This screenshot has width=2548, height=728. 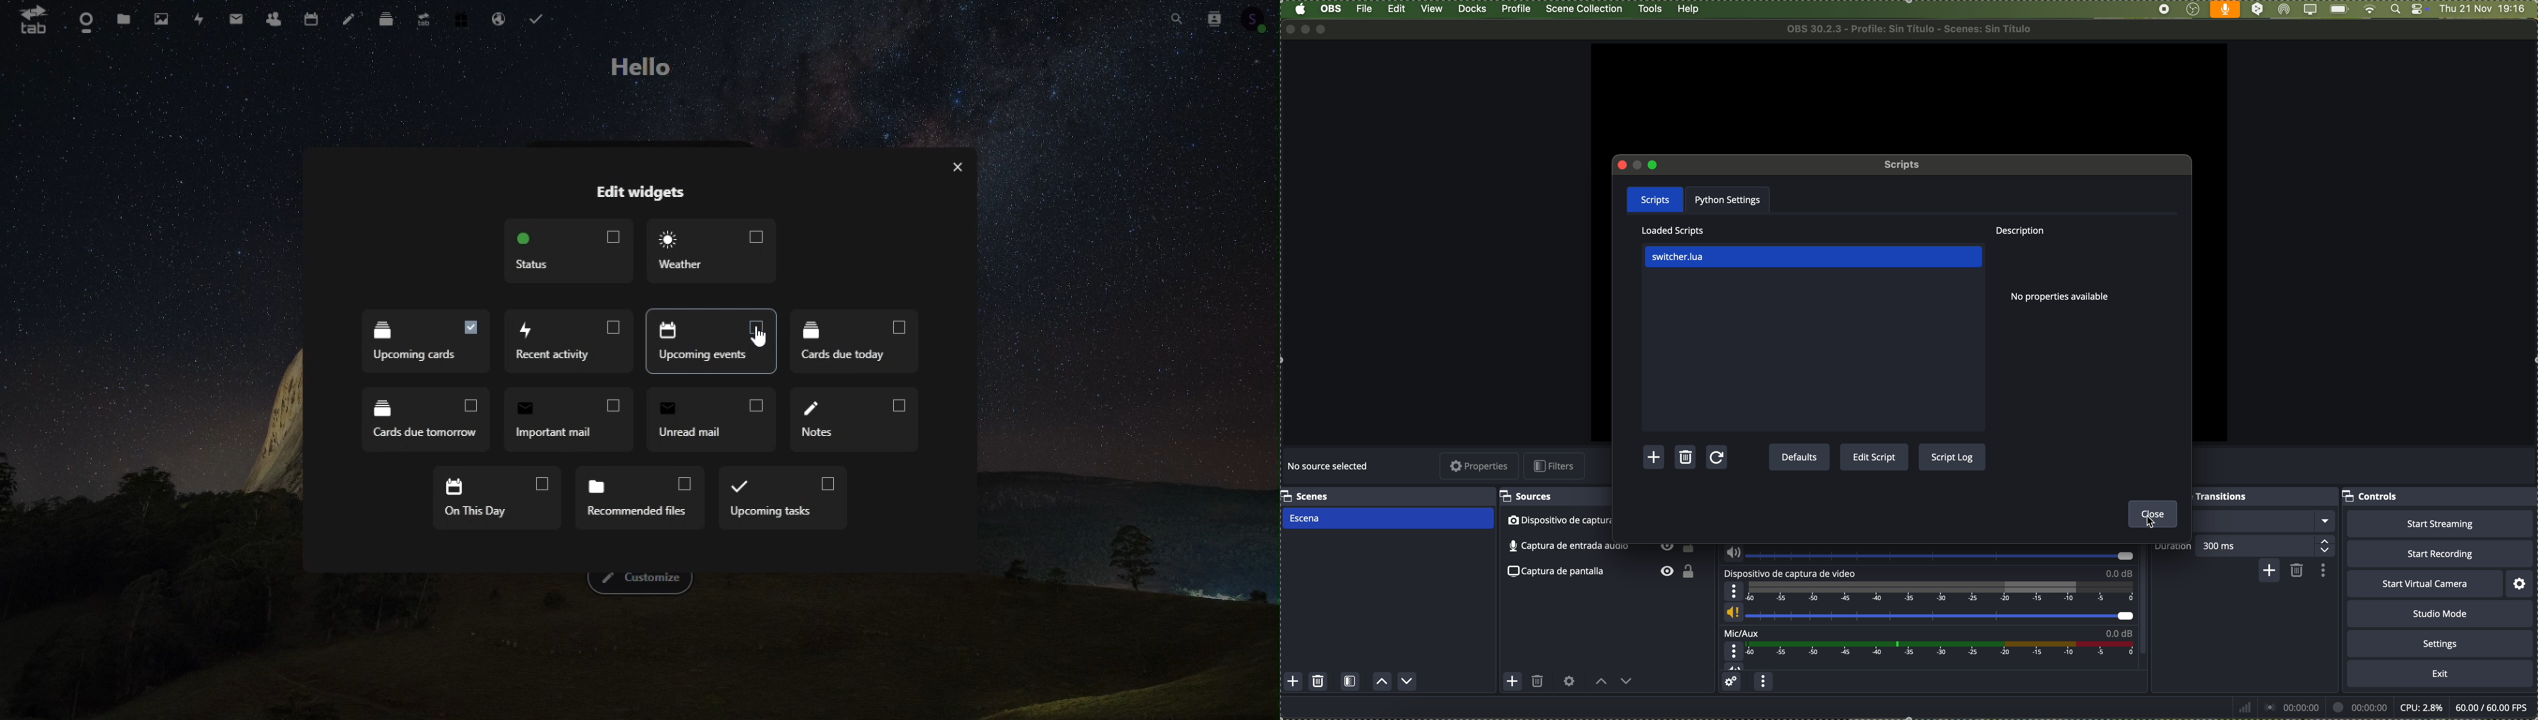 I want to click on maximize pop-up, so click(x=1653, y=164).